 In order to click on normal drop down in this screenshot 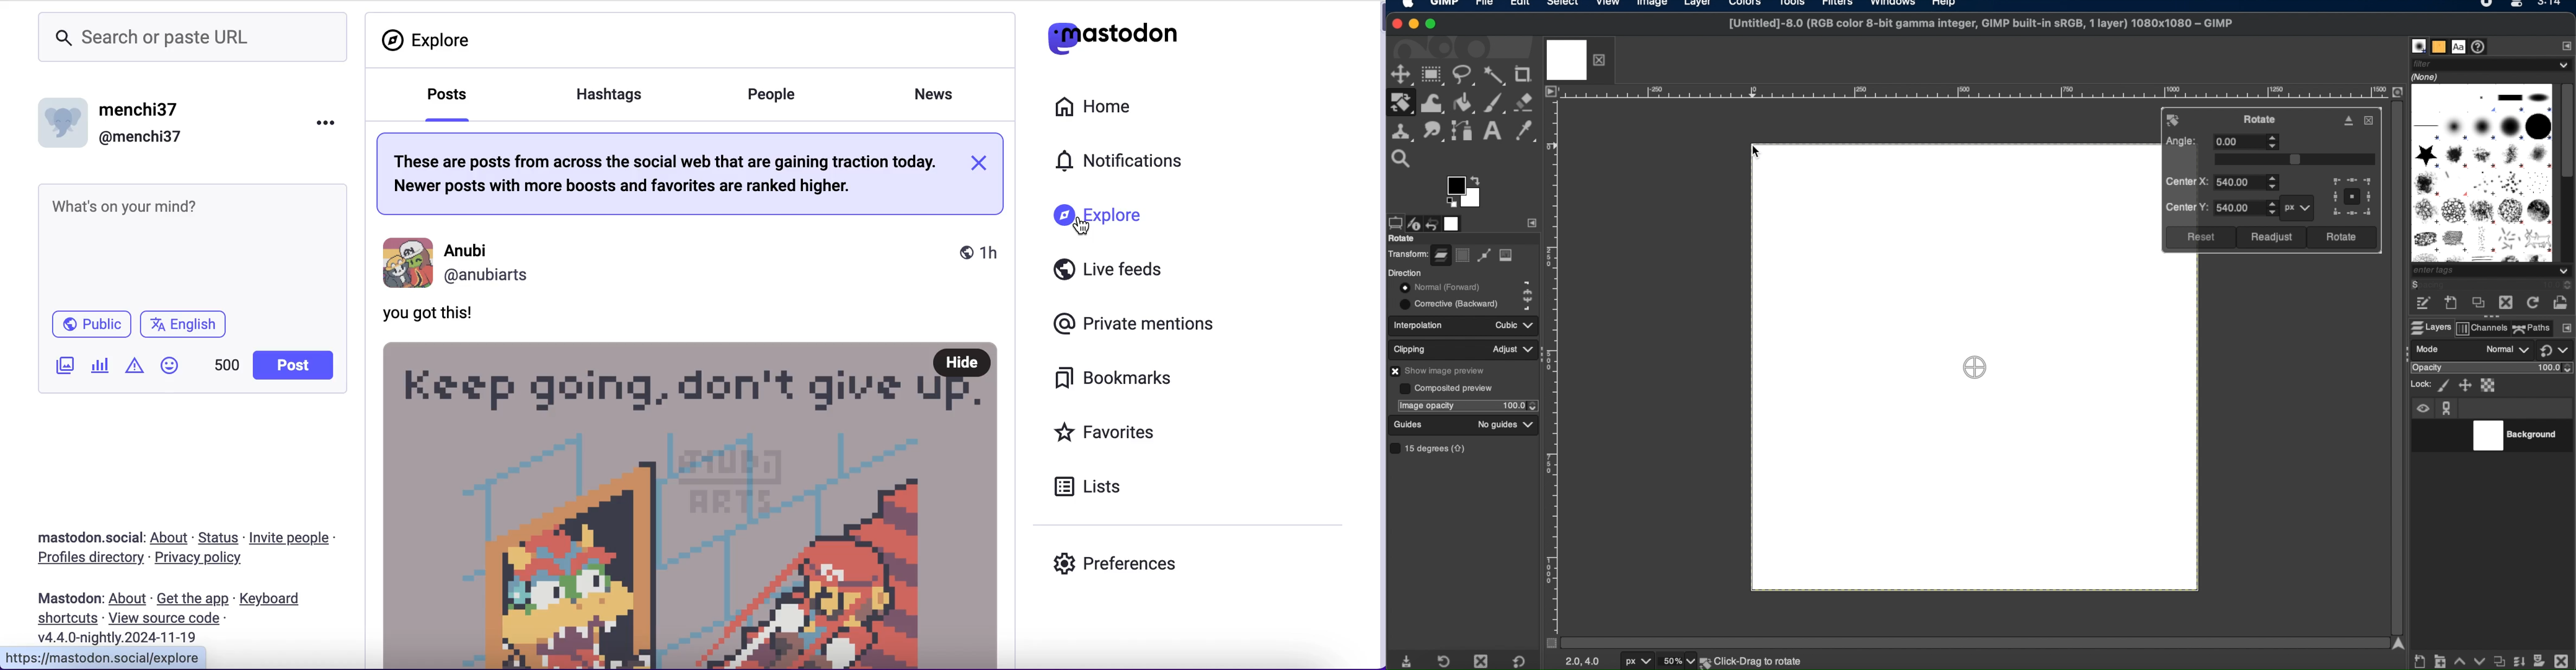, I will do `click(2506, 351)`.